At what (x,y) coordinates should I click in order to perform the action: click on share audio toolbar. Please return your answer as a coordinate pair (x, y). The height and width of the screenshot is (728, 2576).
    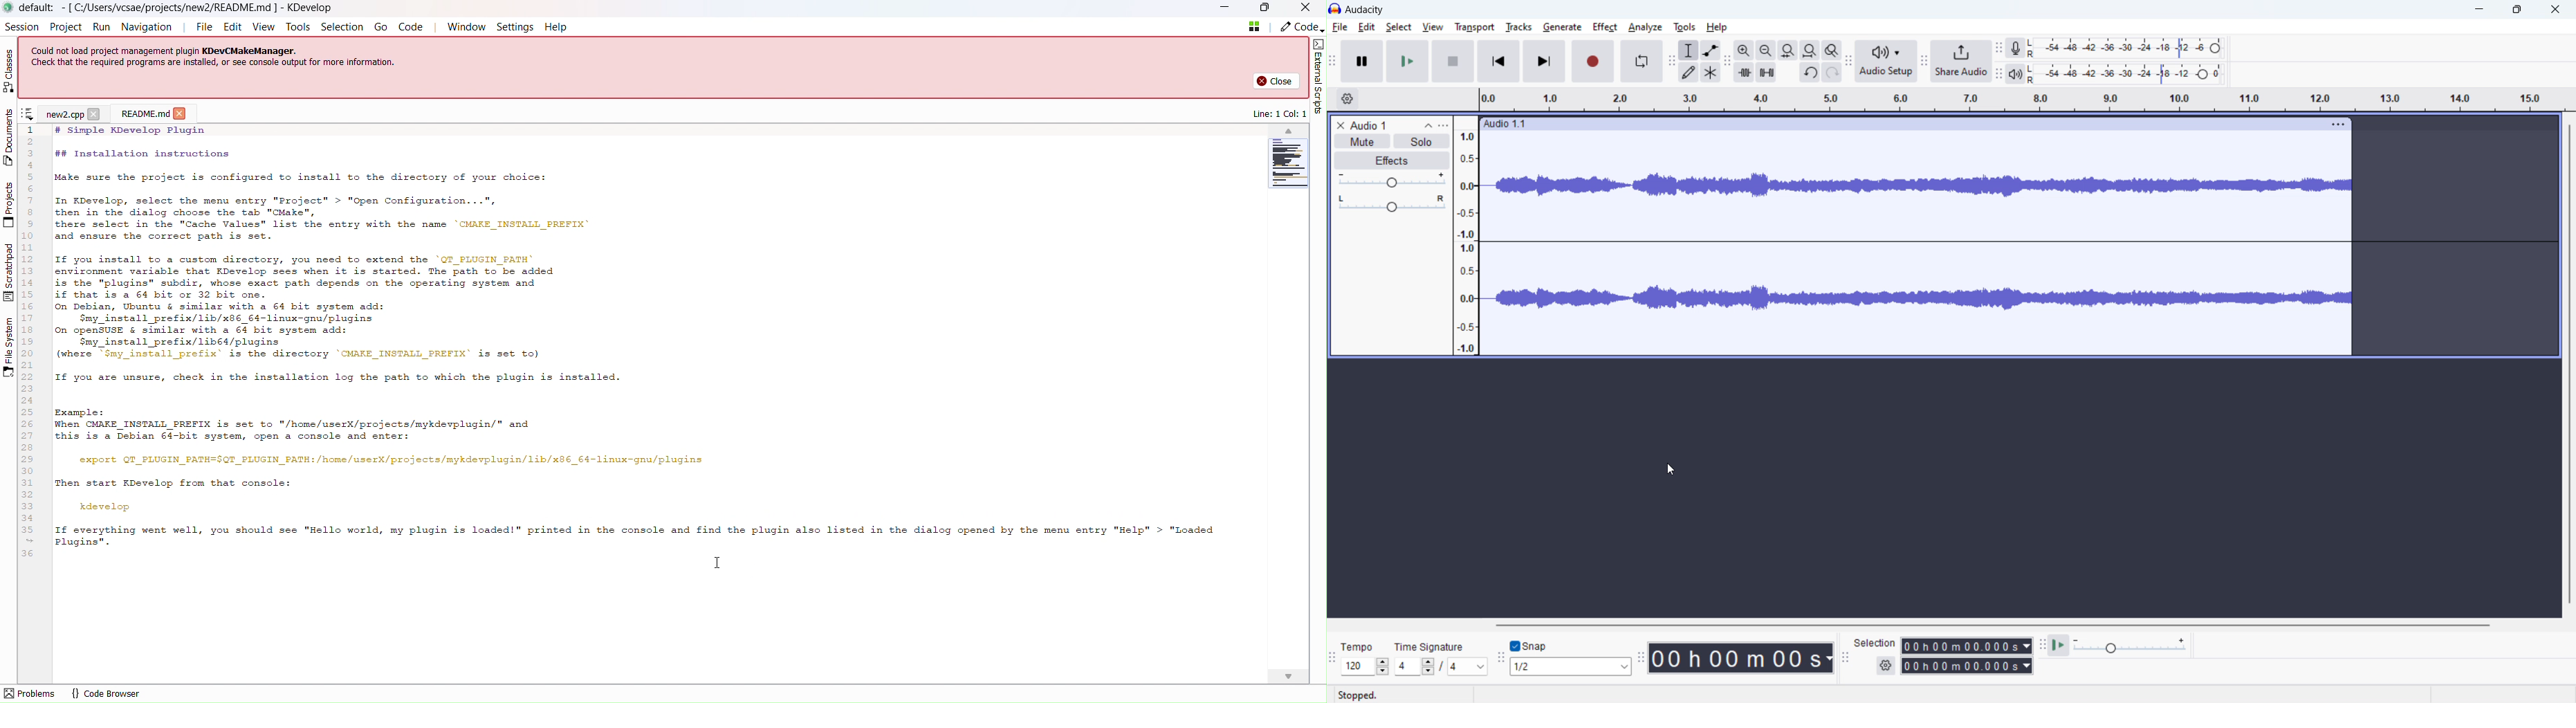
    Looking at the image, I should click on (1925, 62).